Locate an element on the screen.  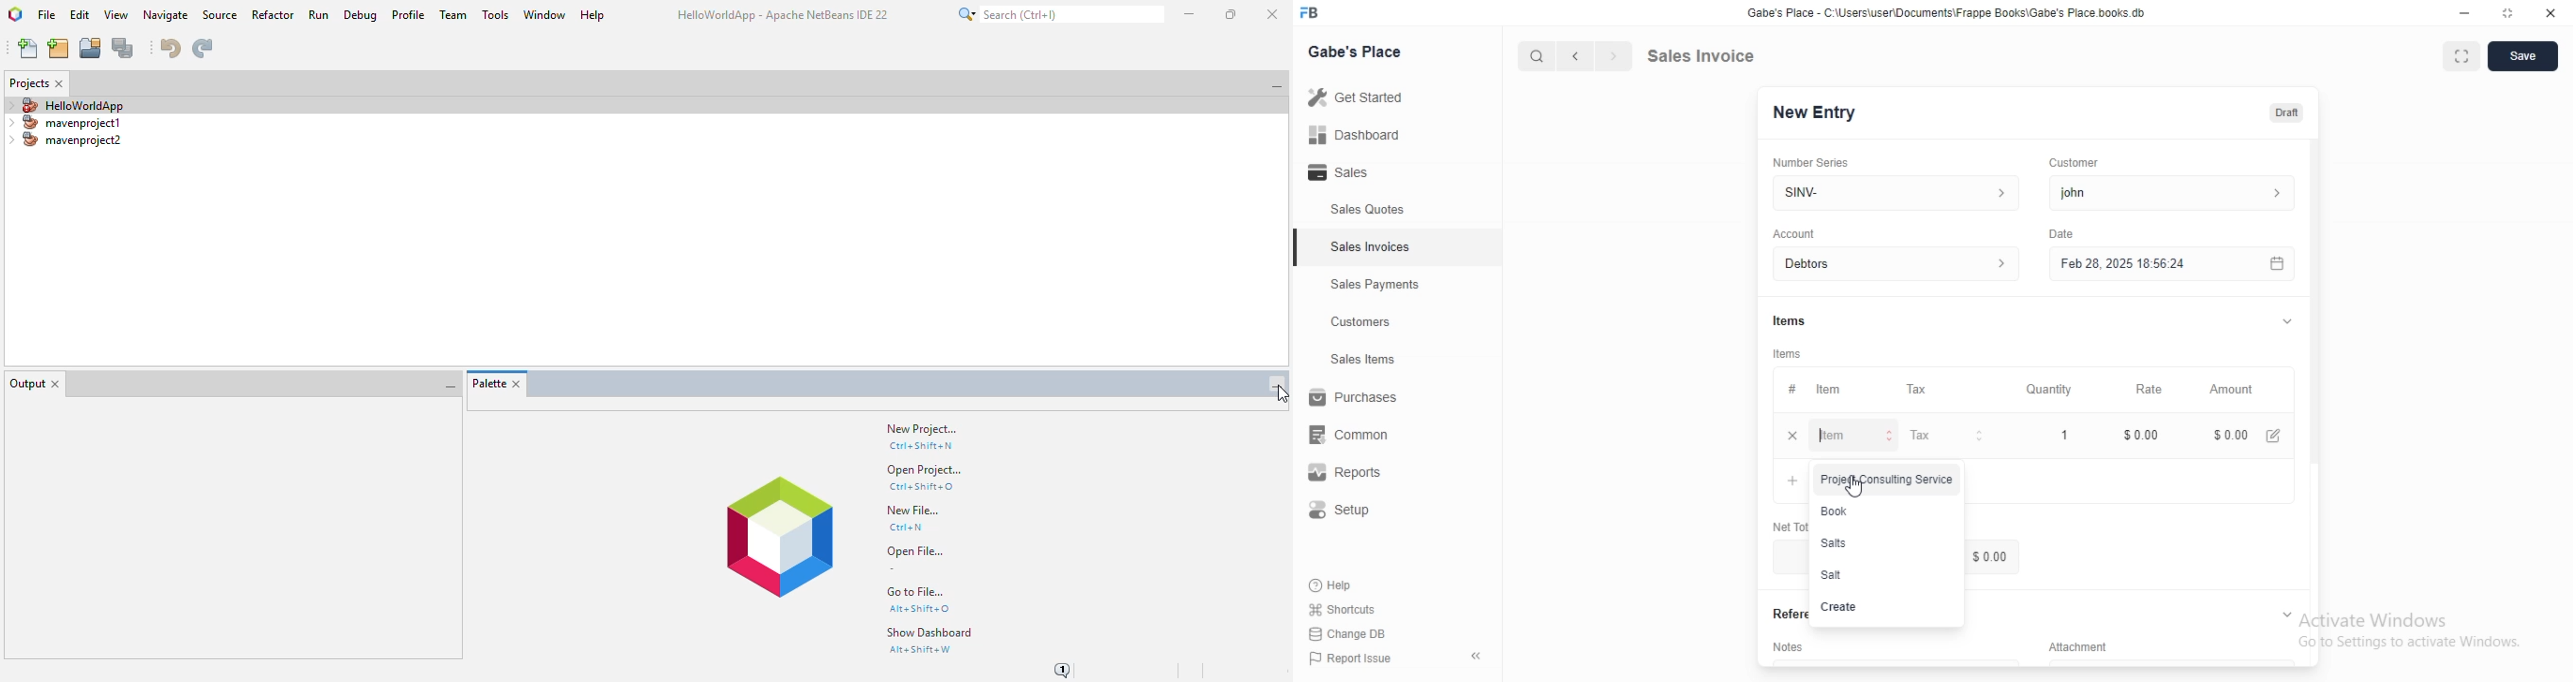
john is located at coordinates (2169, 193).